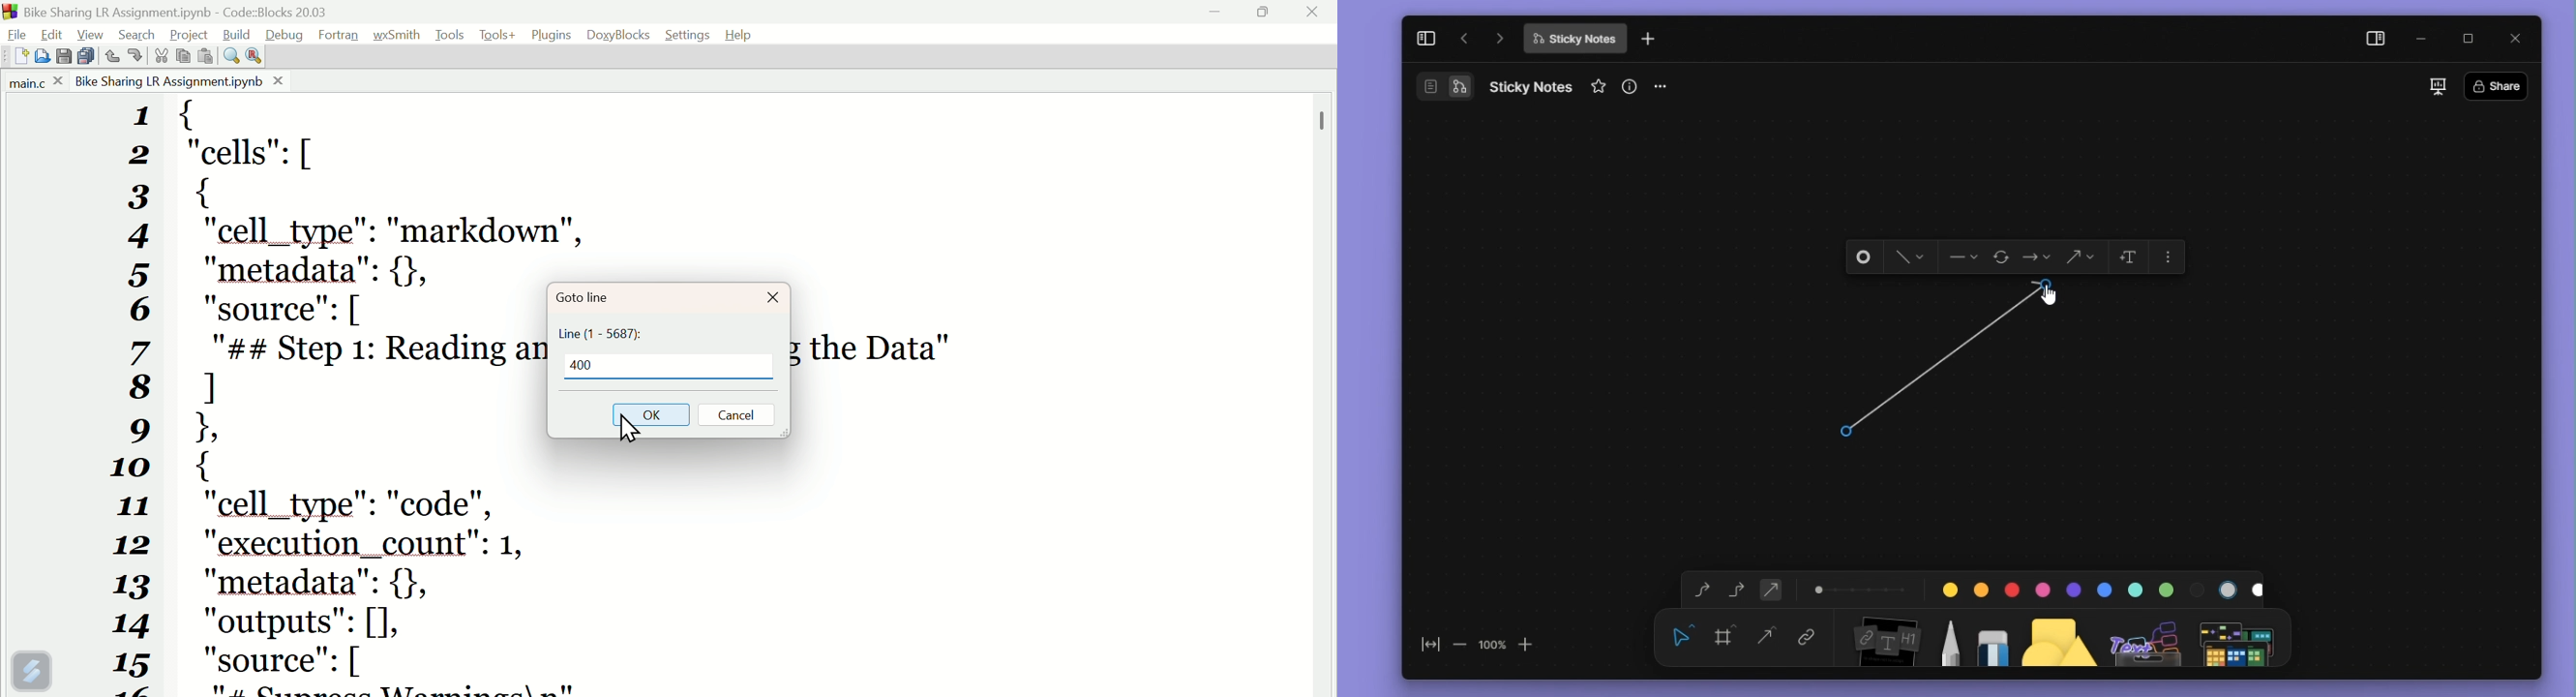 This screenshot has height=700, width=2576. I want to click on select, so click(1682, 635).